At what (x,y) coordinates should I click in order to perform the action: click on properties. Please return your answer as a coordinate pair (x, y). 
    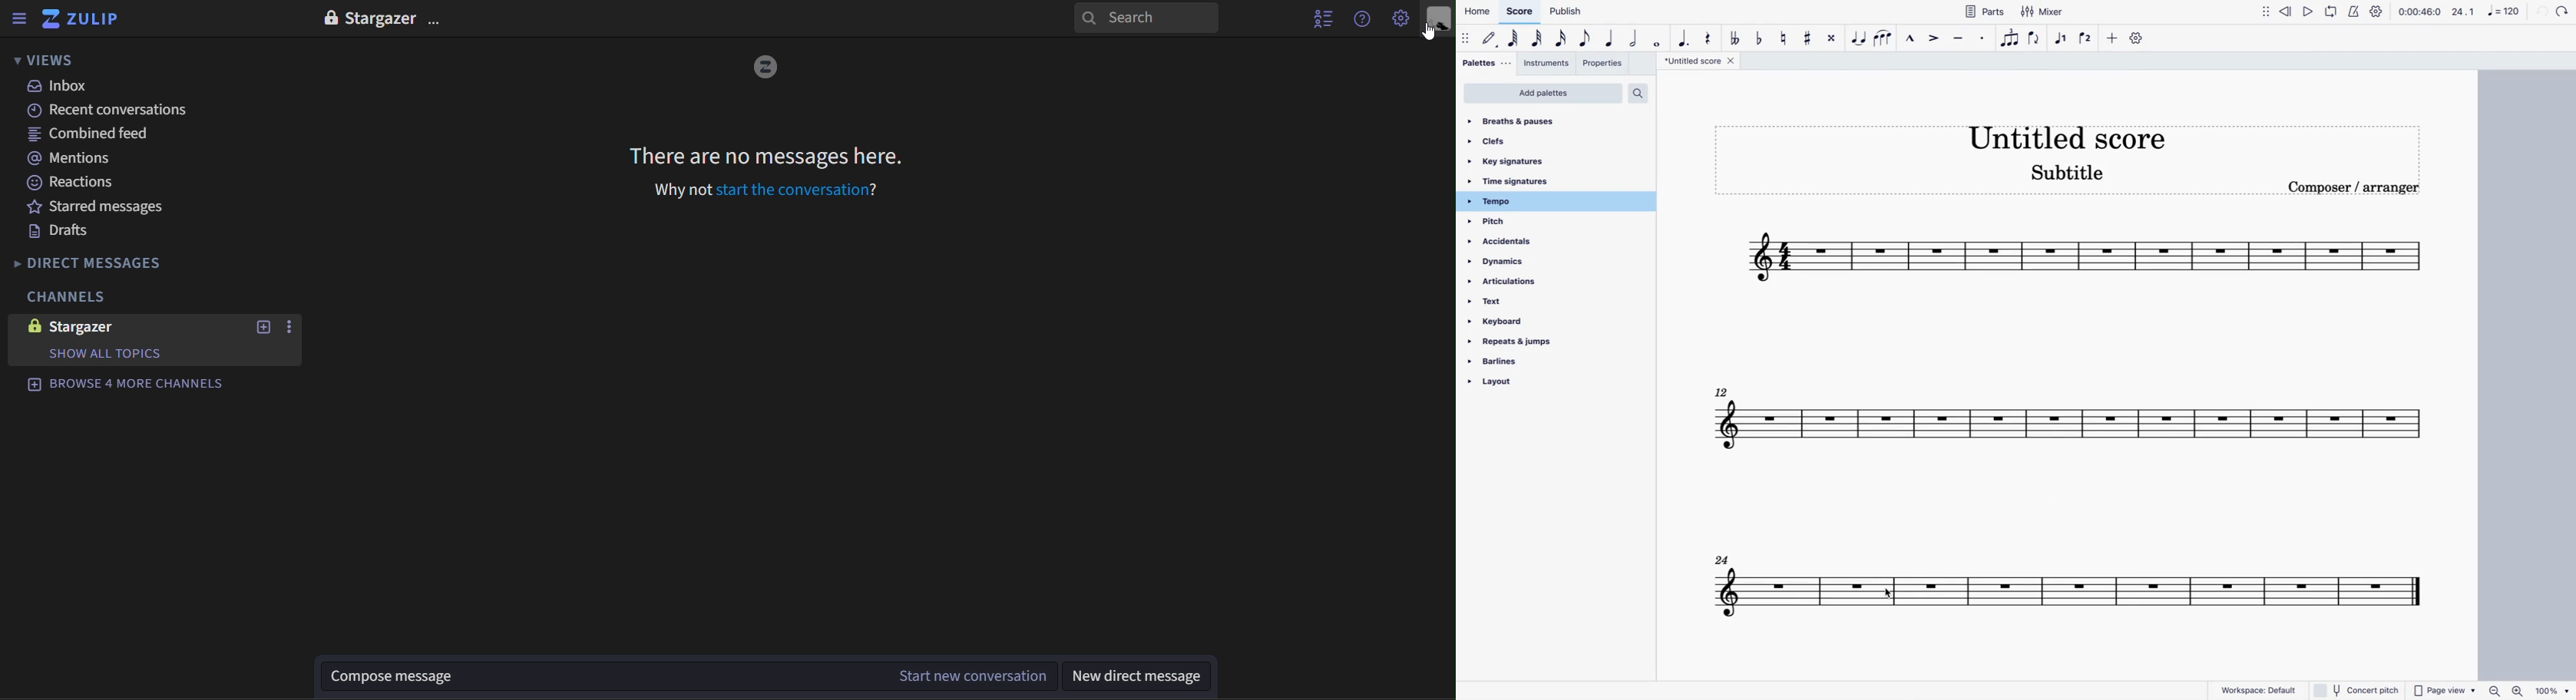
    Looking at the image, I should click on (1604, 63).